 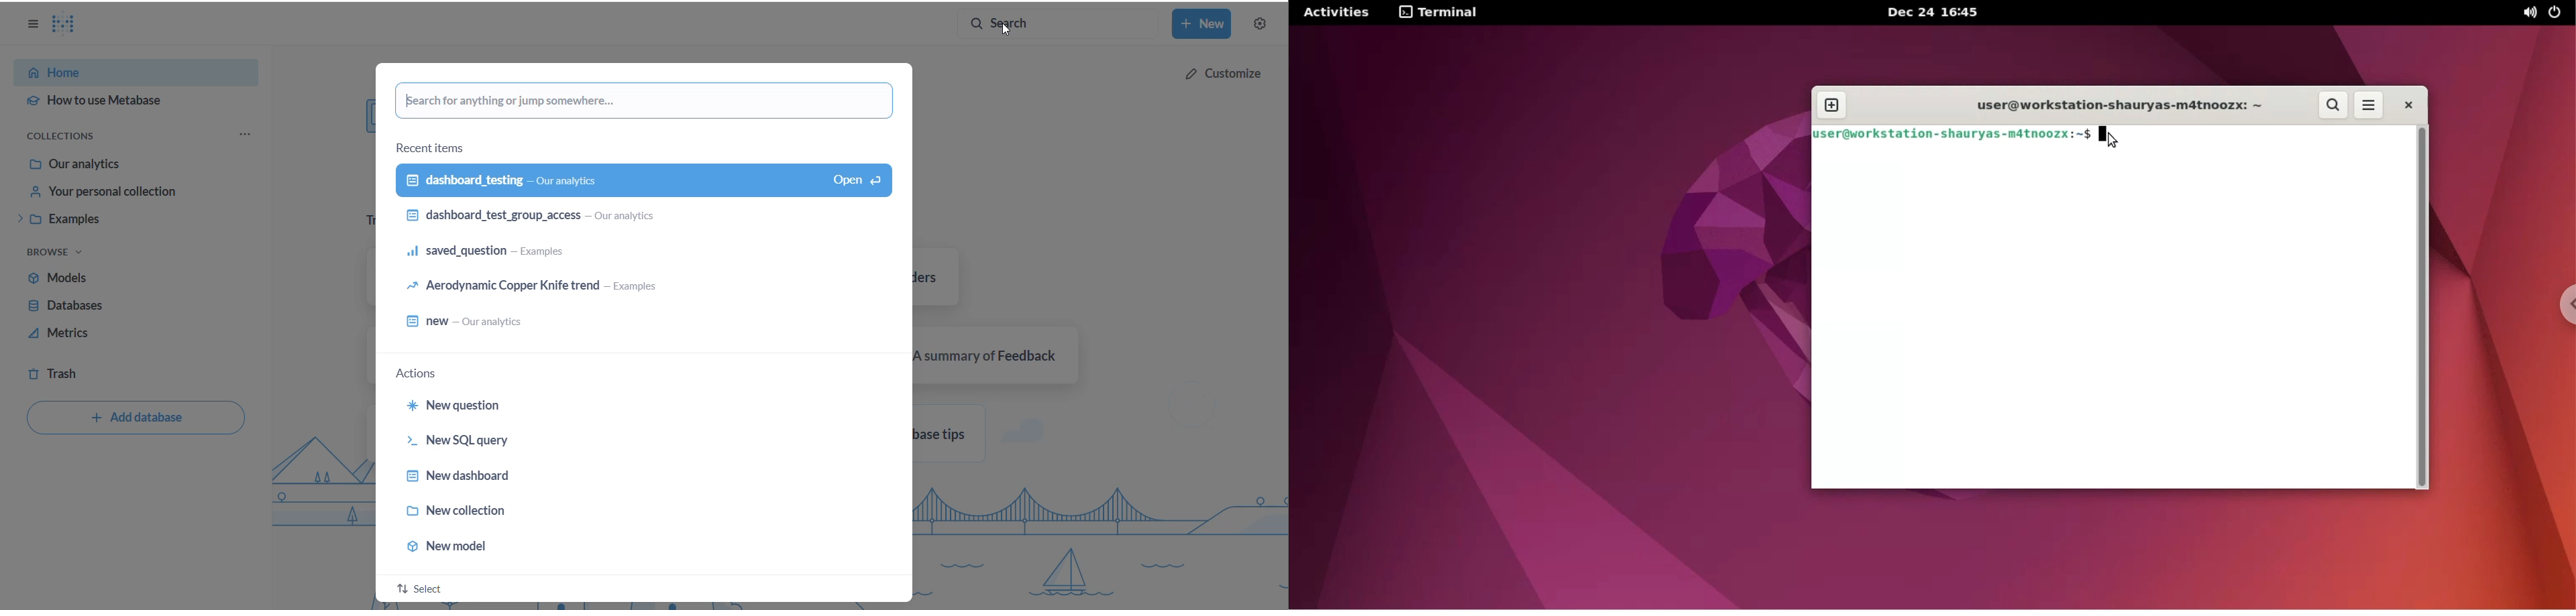 I want to click on dashboard_test_group_access-our analytics, so click(x=635, y=220).